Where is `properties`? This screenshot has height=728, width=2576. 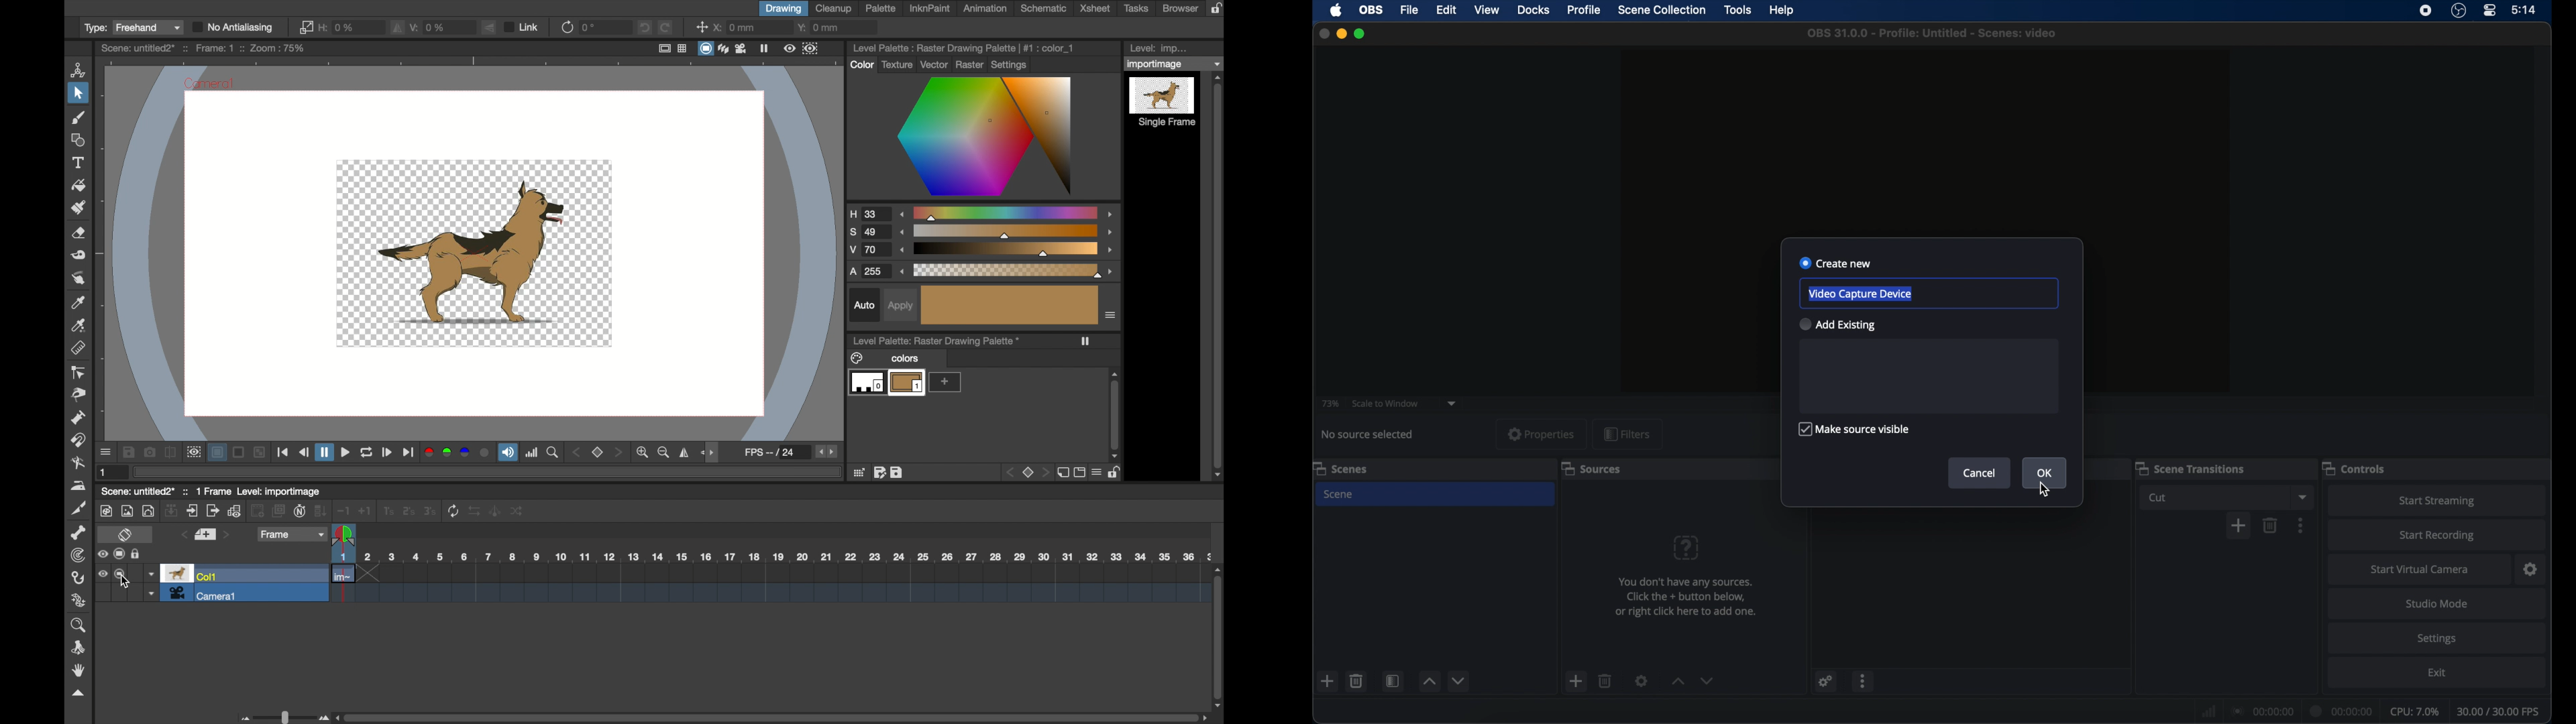
properties is located at coordinates (1542, 435).